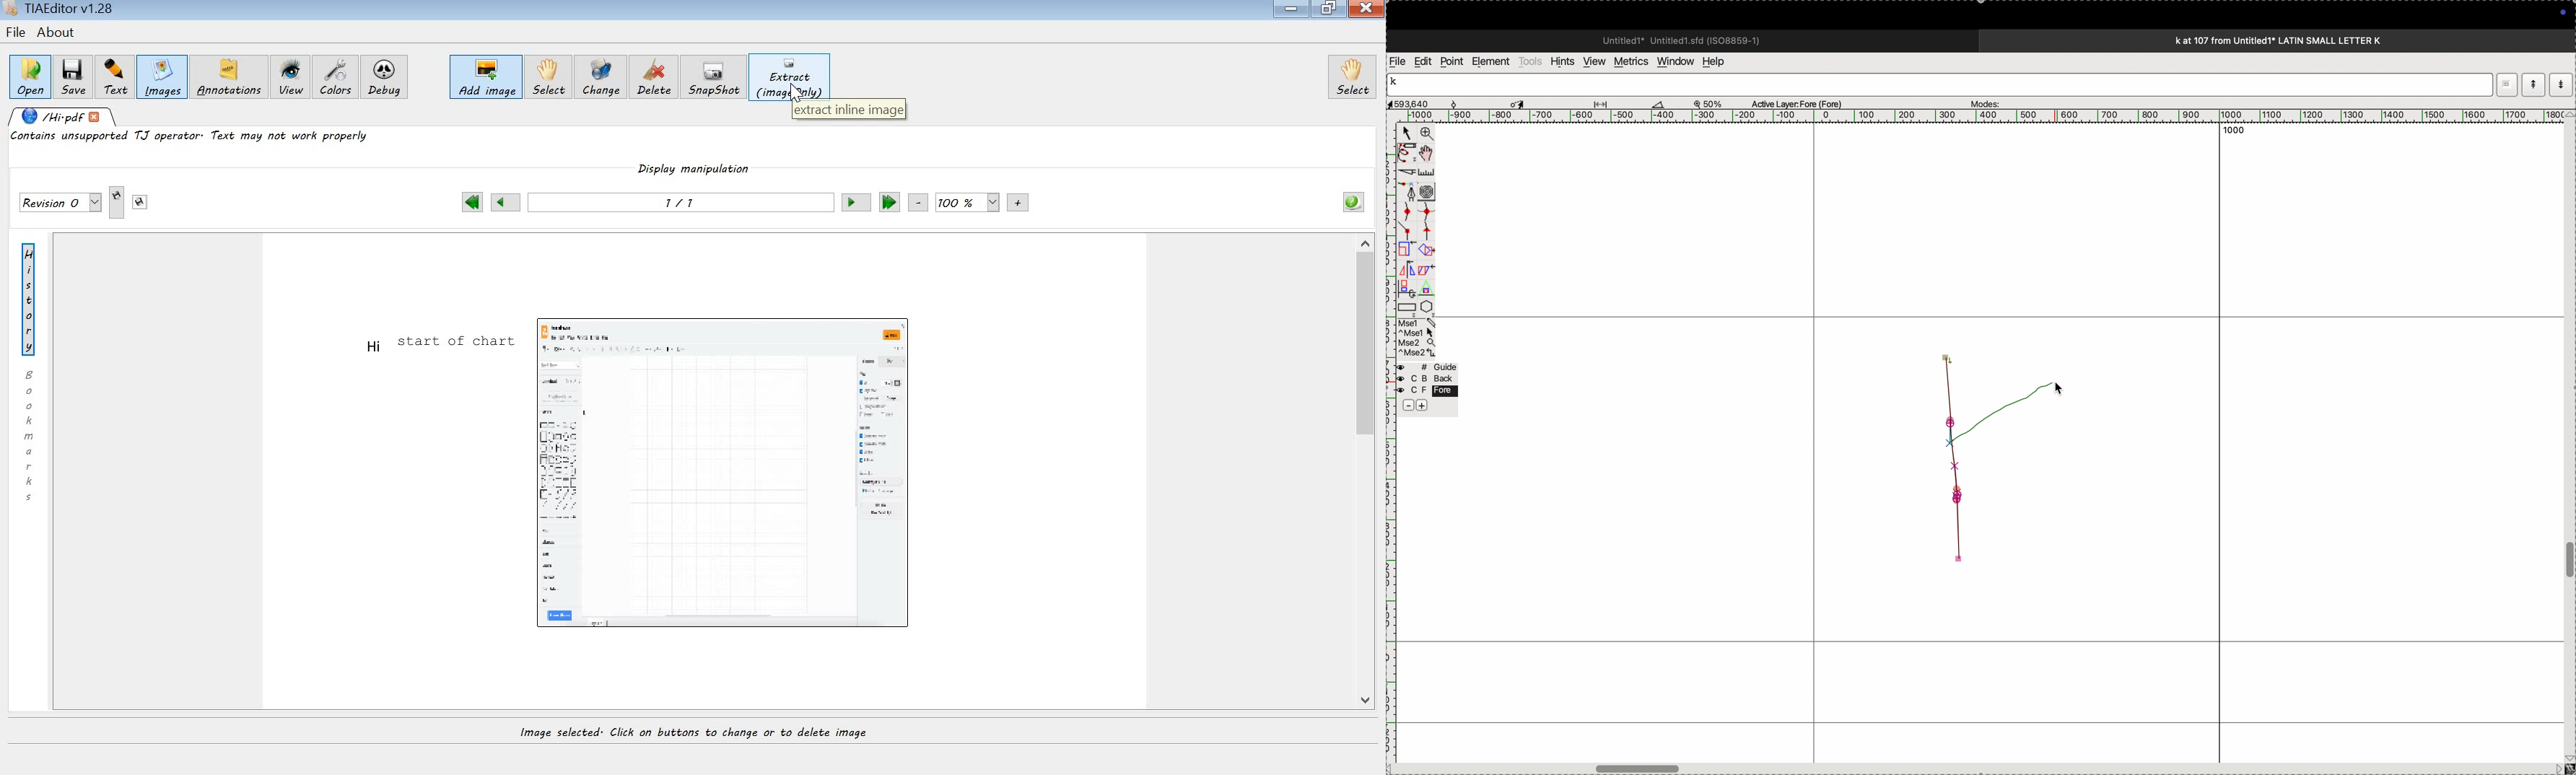  I want to click on cursor, so click(1406, 135).